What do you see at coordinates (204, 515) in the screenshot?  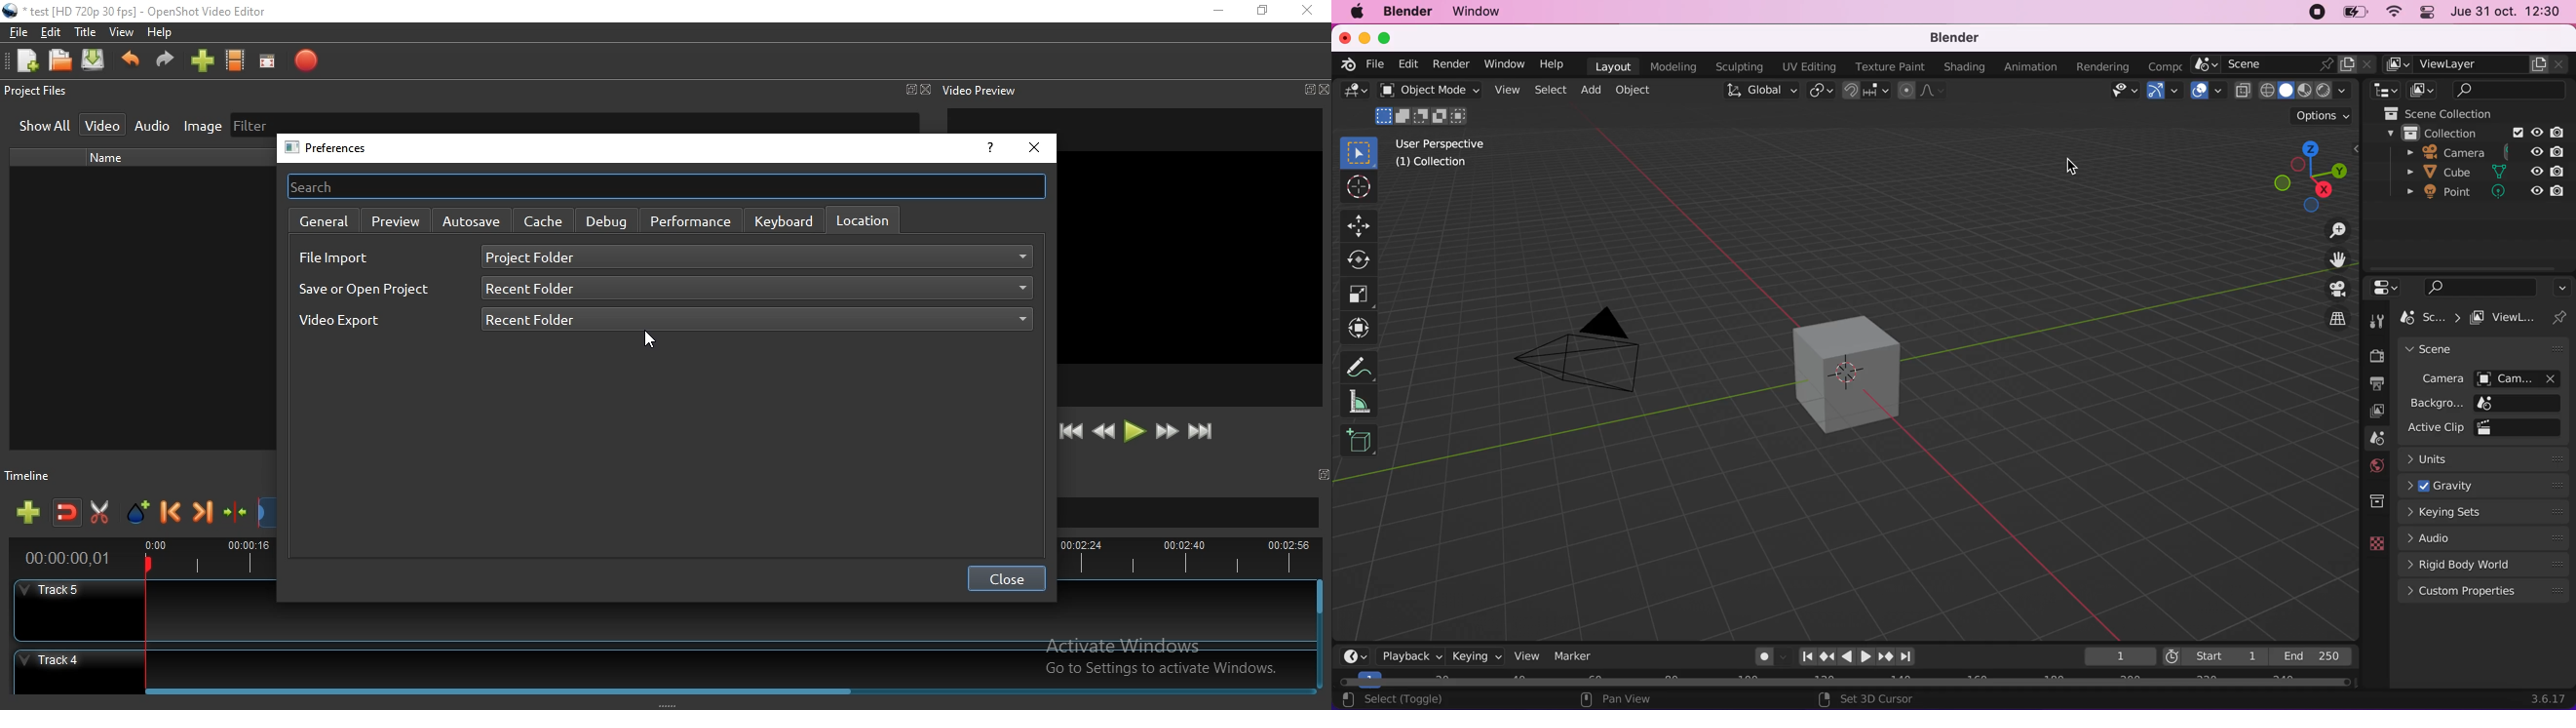 I see `Next marker` at bounding box center [204, 515].